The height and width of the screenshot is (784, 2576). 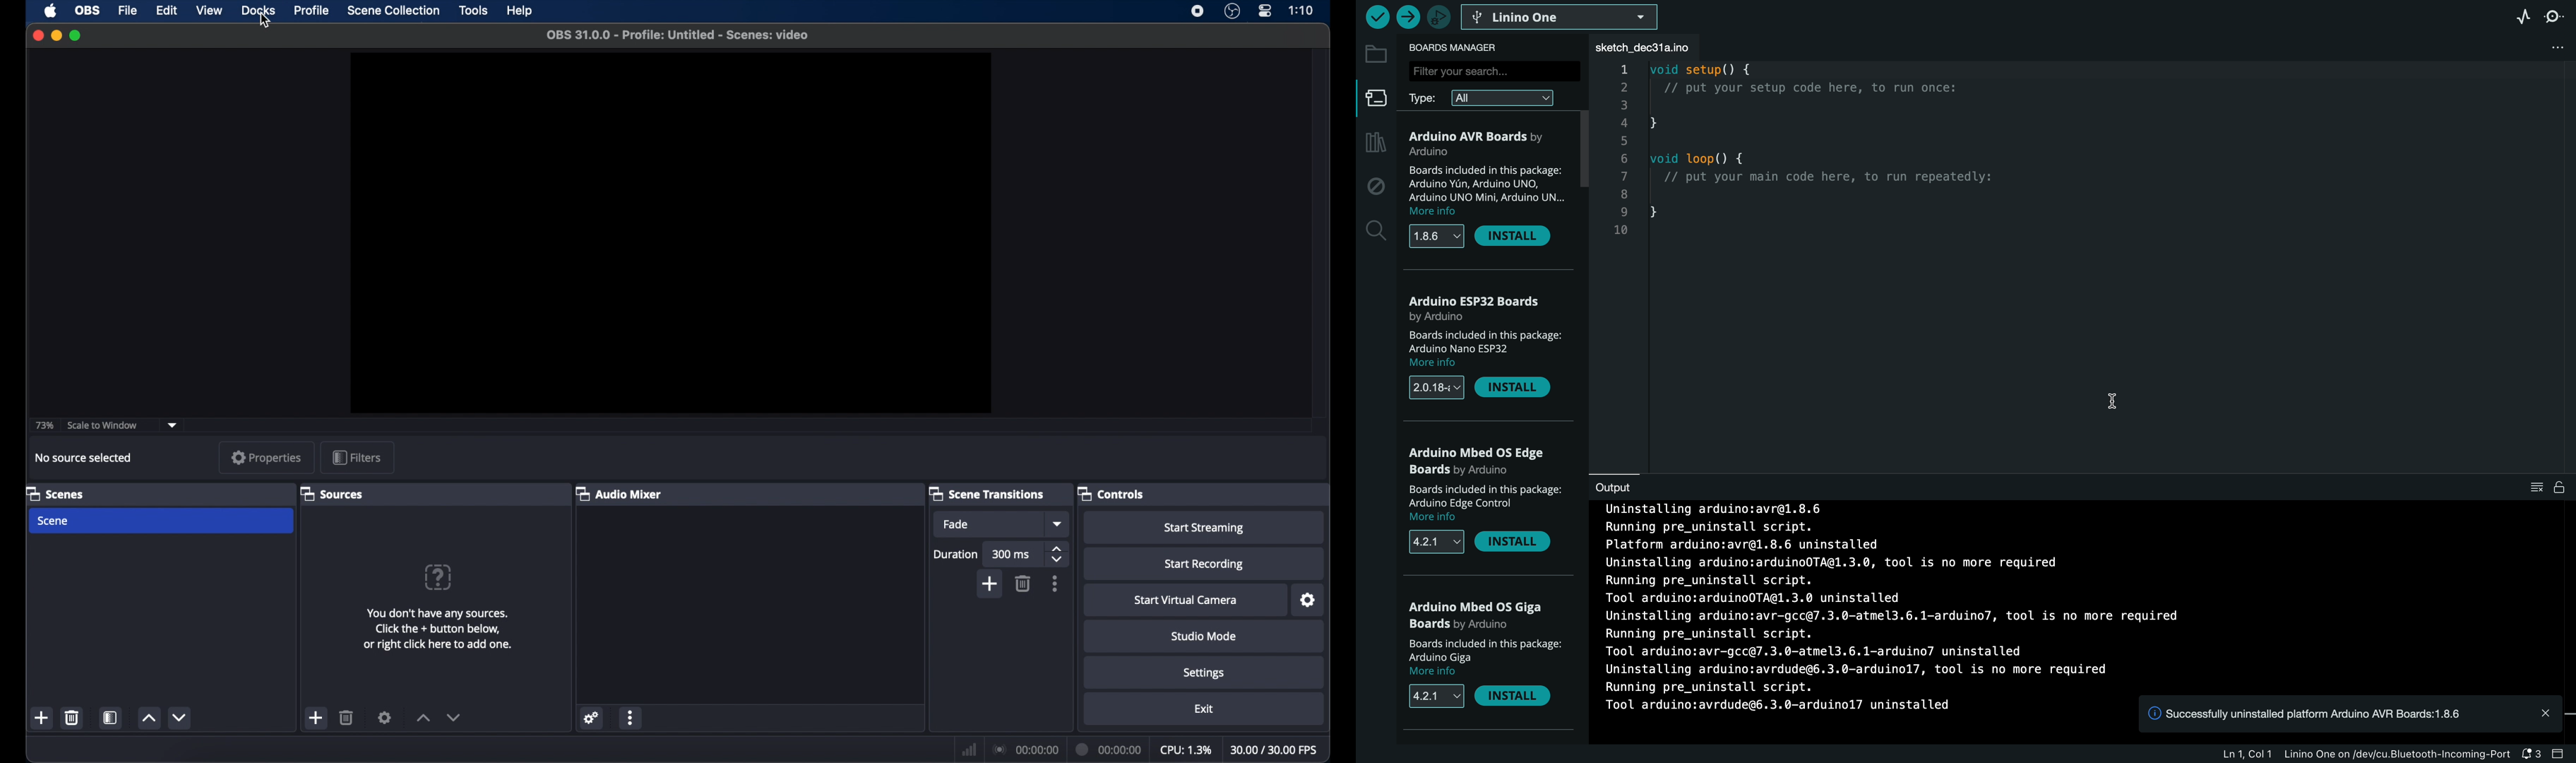 What do you see at coordinates (1832, 155) in the screenshot?
I see `code` at bounding box center [1832, 155].